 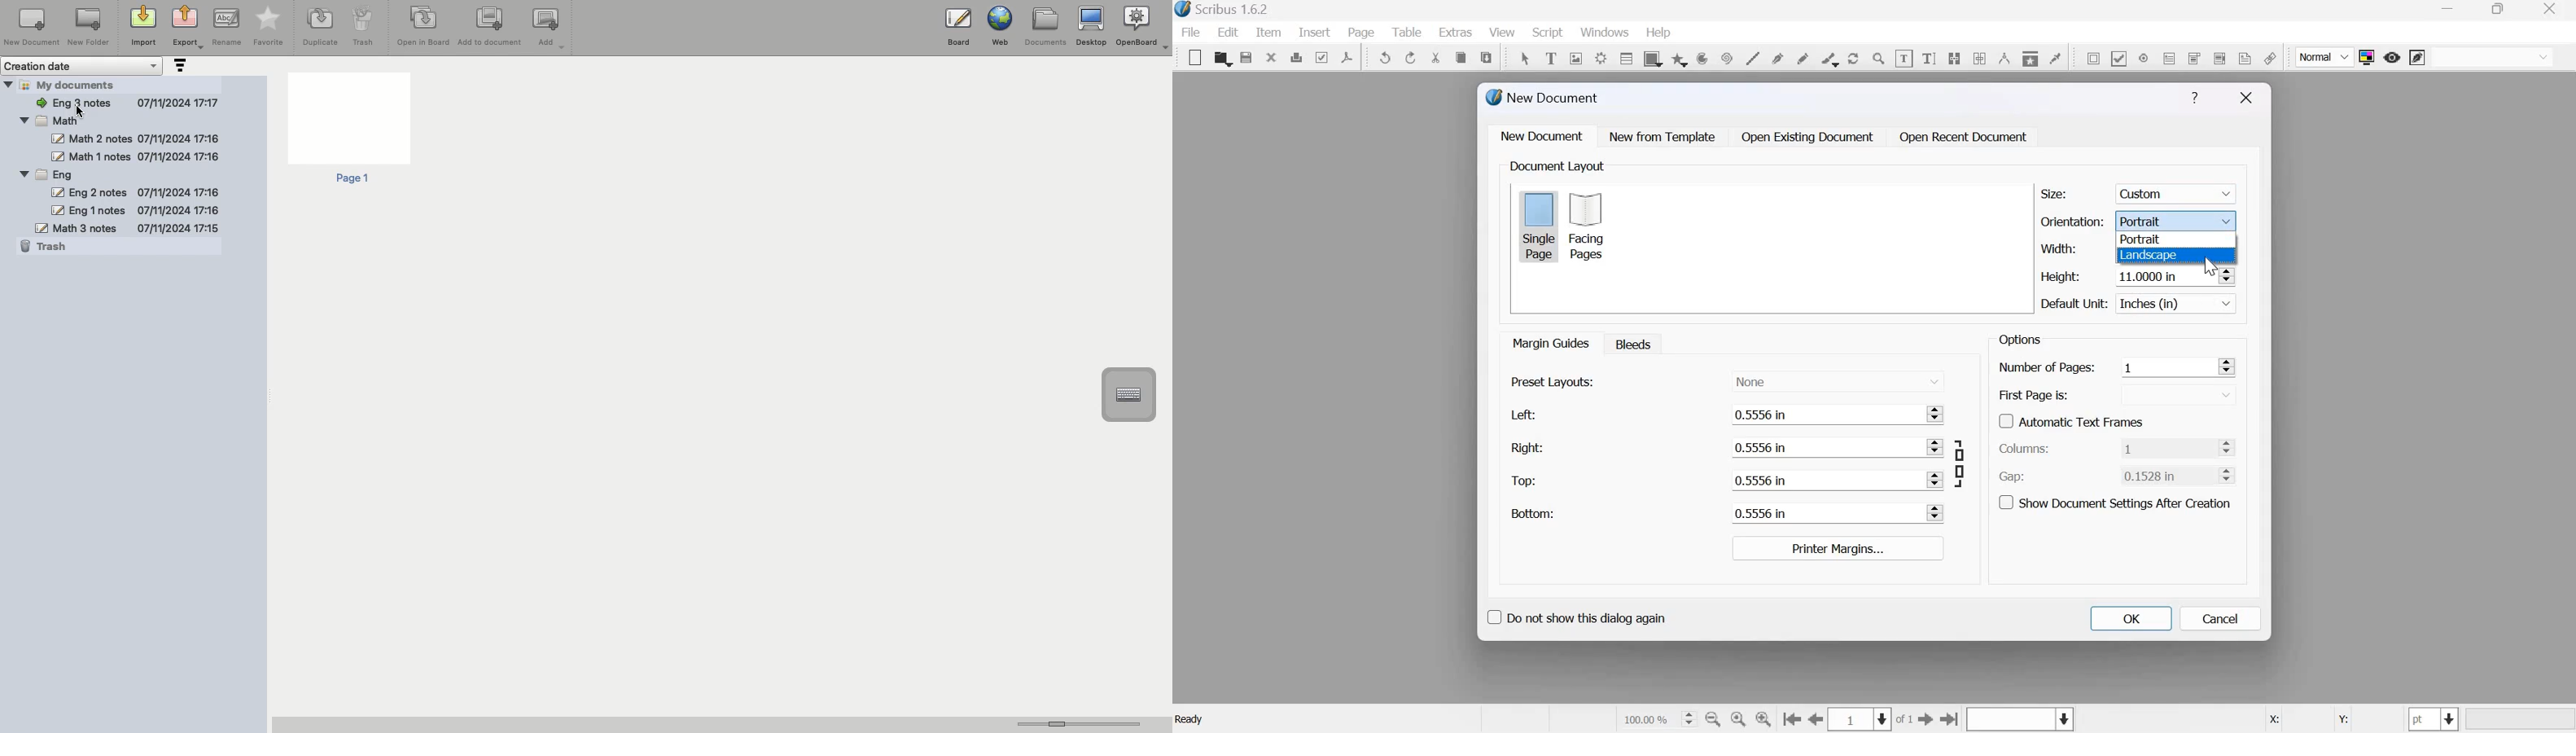 What do you see at coordinates (1488, 56) in the screenshot?
I see `paste` at bounding box center [1488, 56].